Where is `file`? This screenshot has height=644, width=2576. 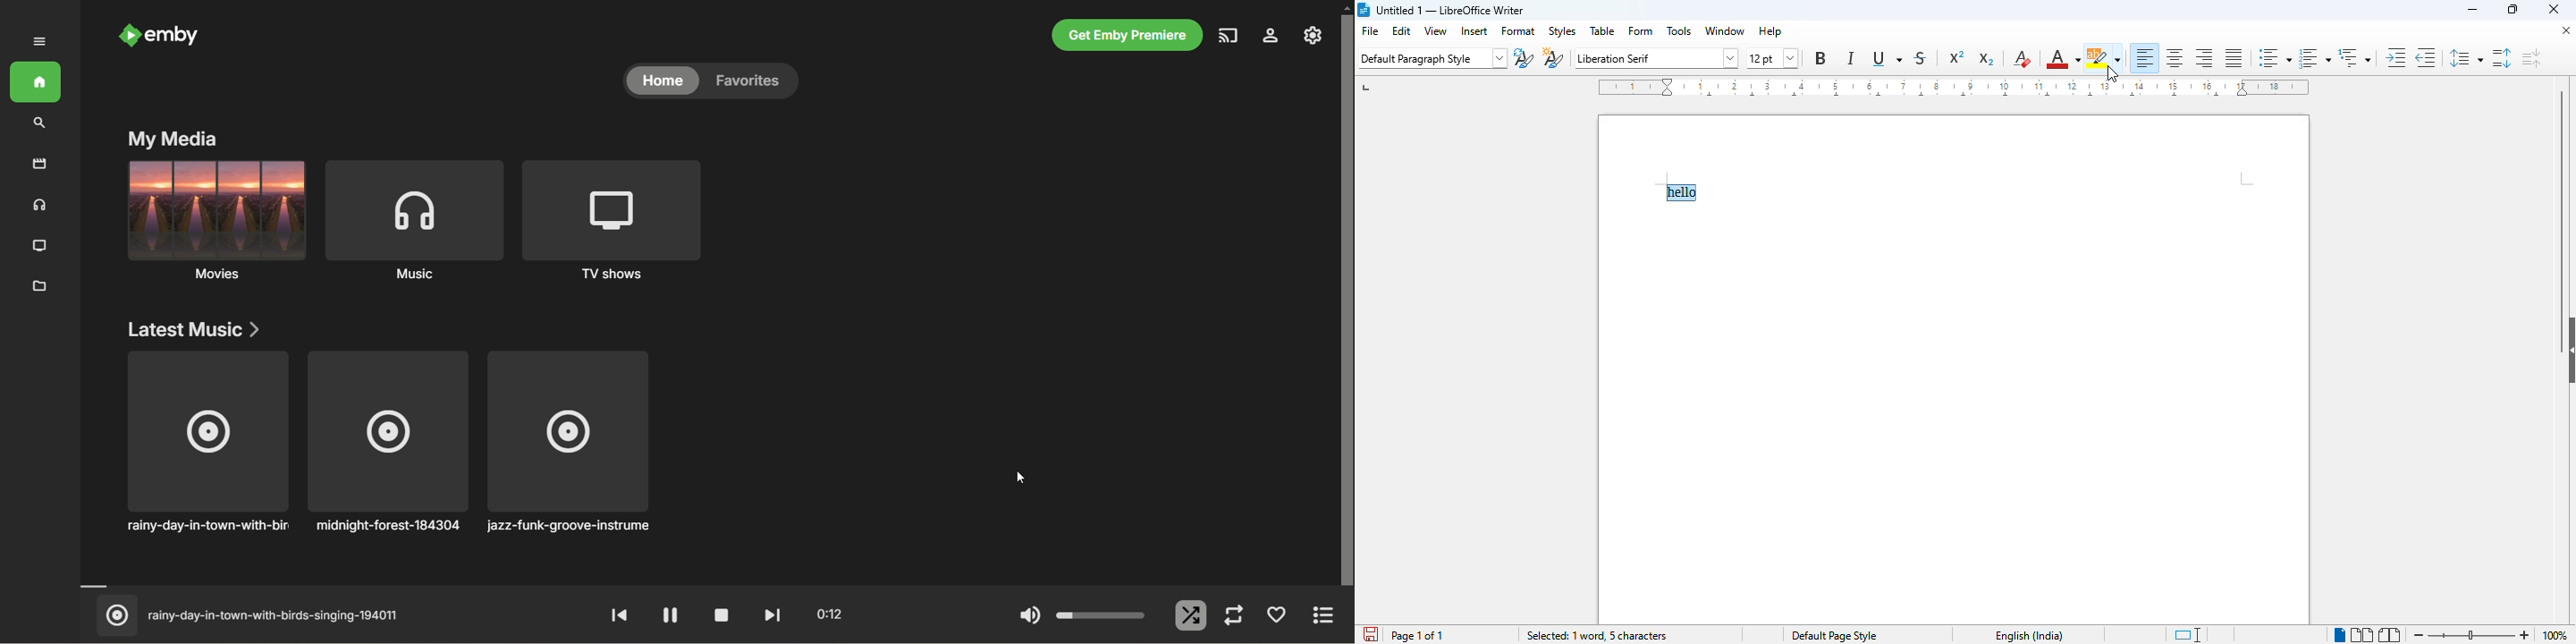
file is located at coordinates (1369, 30).